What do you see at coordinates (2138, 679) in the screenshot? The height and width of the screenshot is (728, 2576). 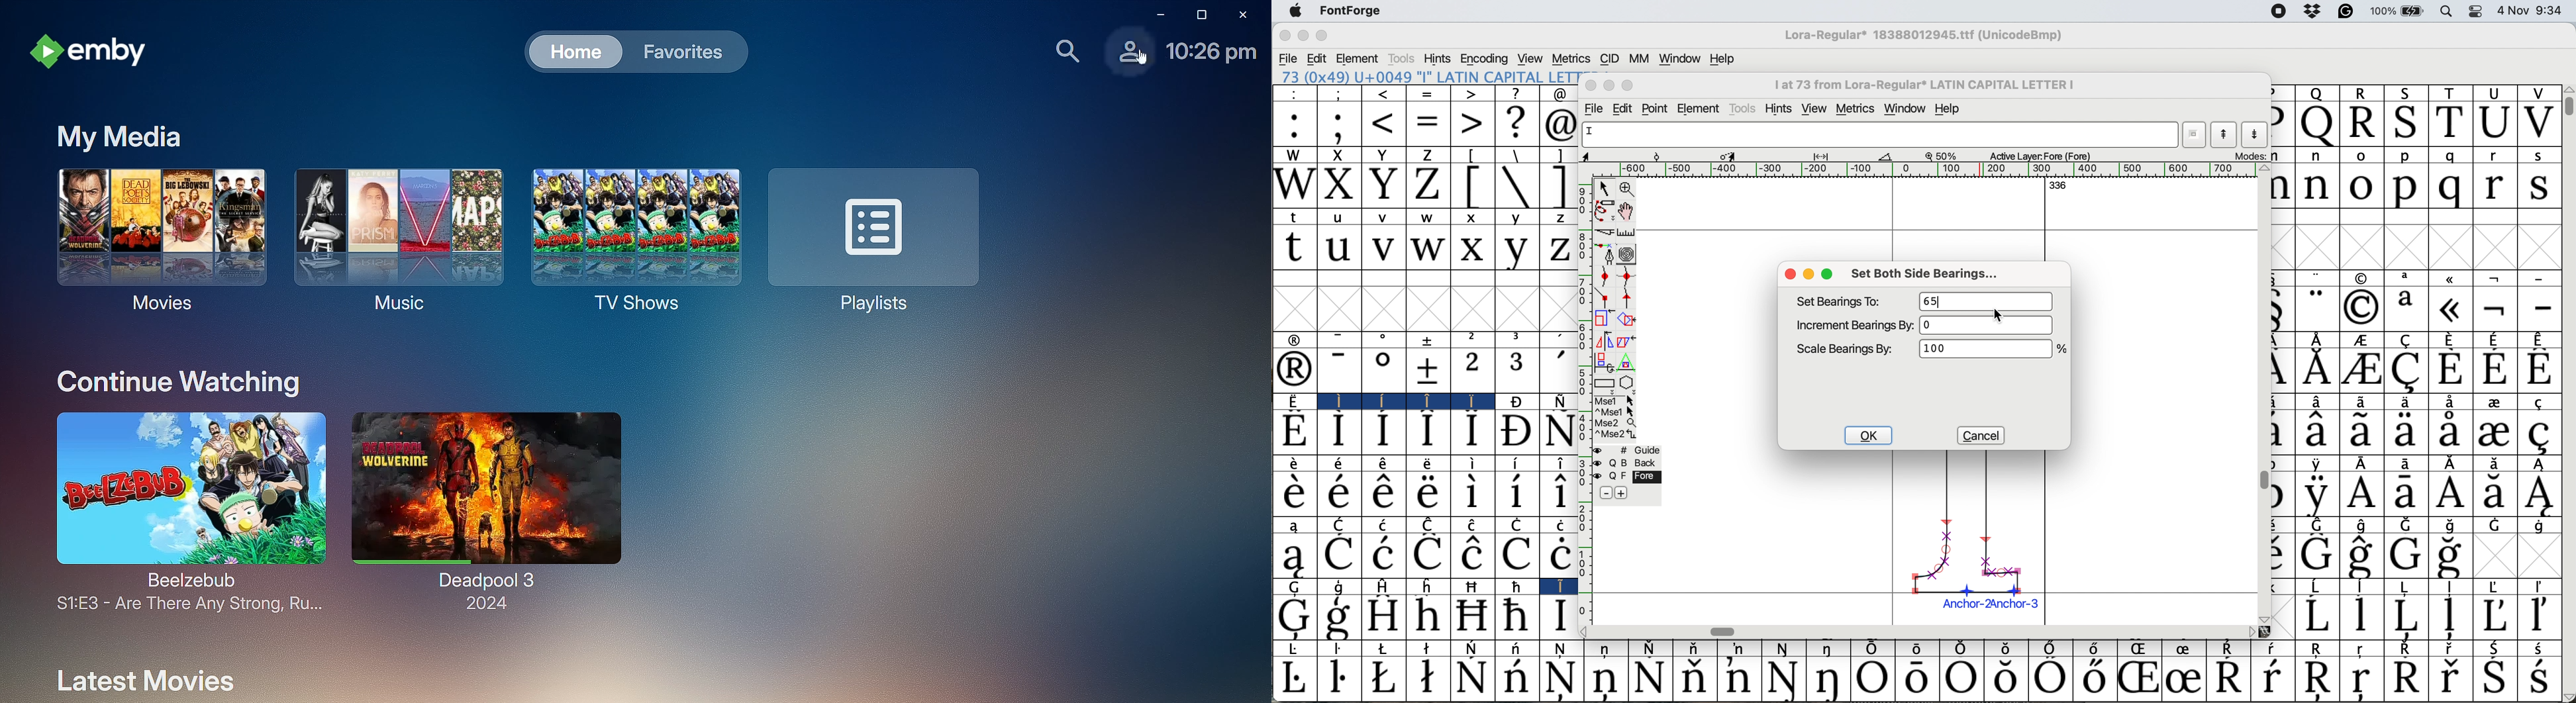 I see `Symbol` at bounding box center [2138, 679].